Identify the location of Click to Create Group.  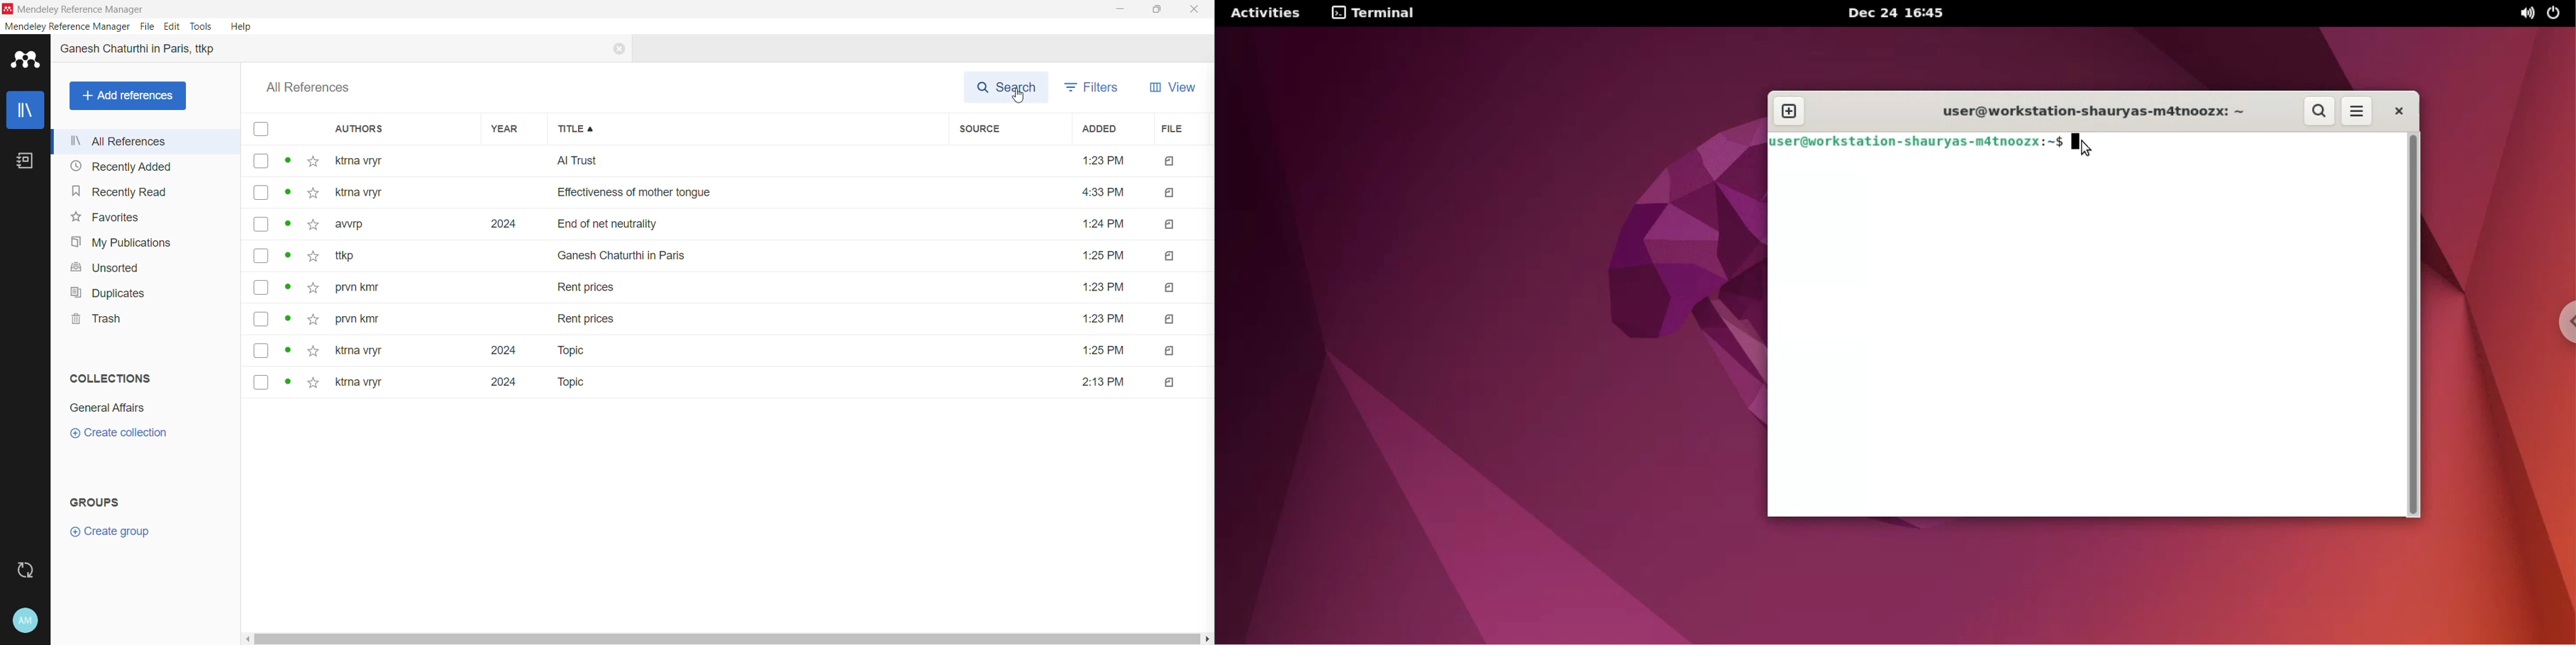
(109, 535).